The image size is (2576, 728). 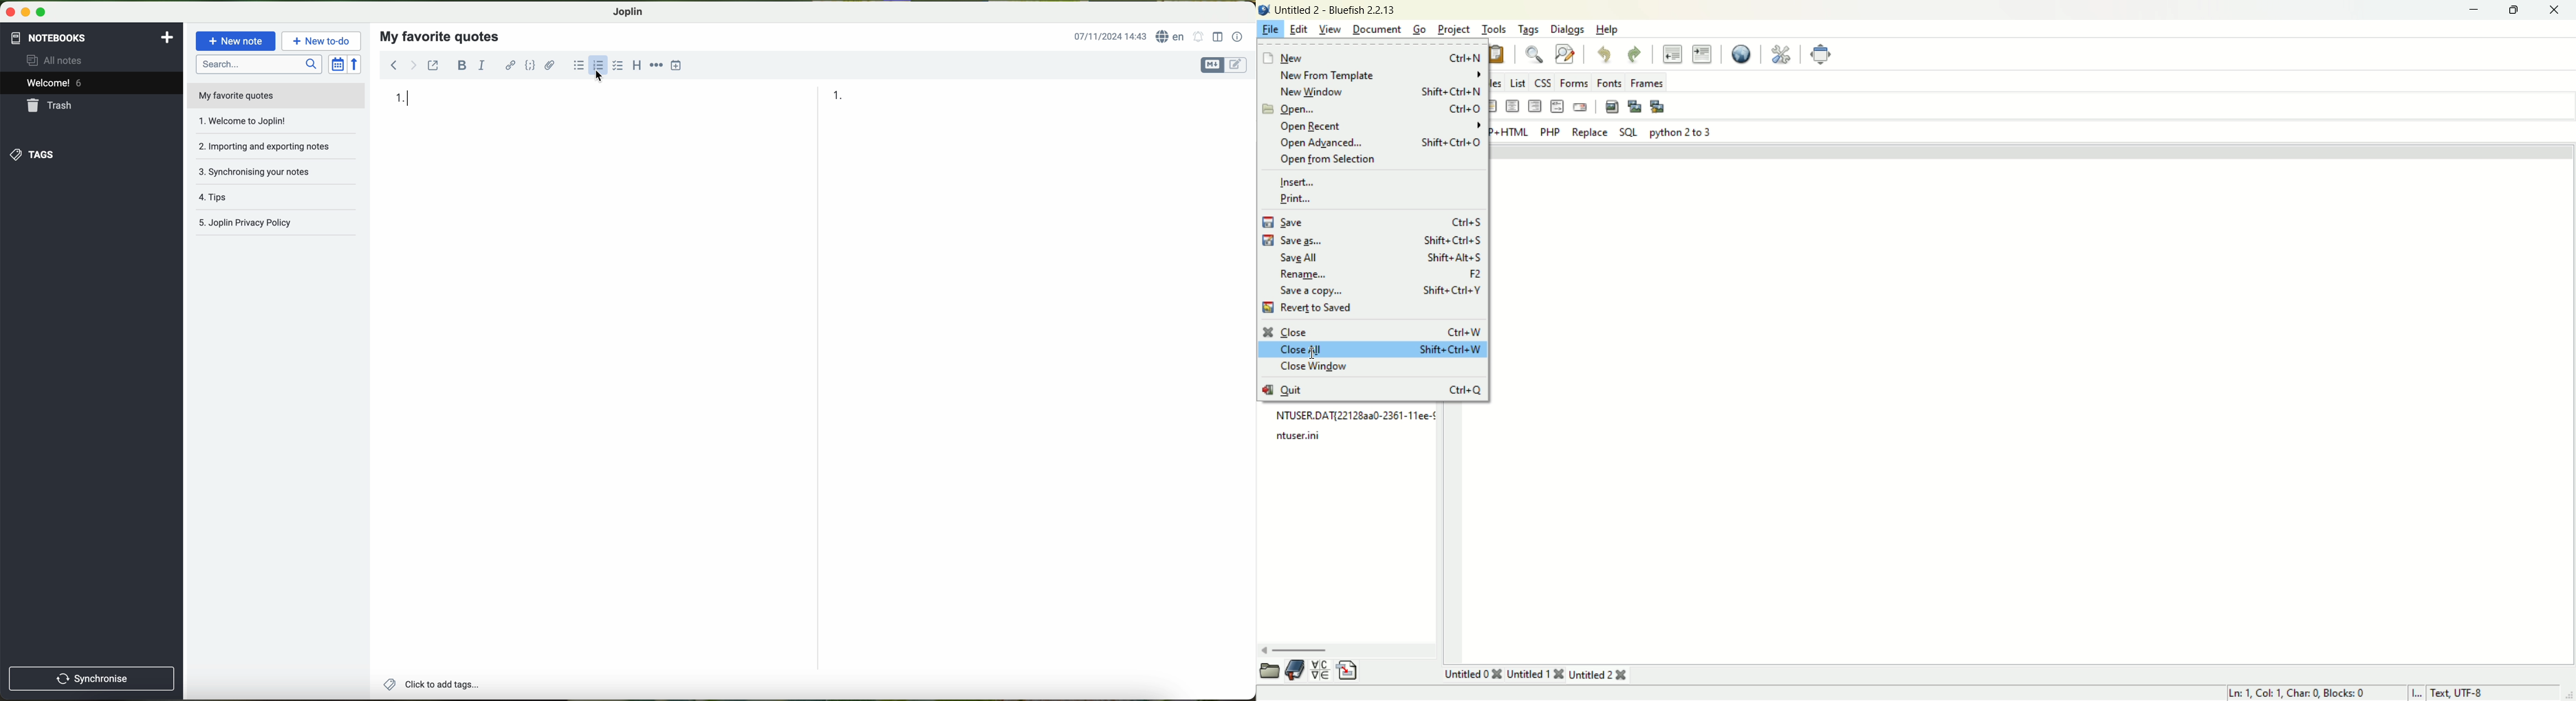 What do you see at coordinates (91, 155) in the screenshot?
I see `tags` at bounding box center [91, 155].